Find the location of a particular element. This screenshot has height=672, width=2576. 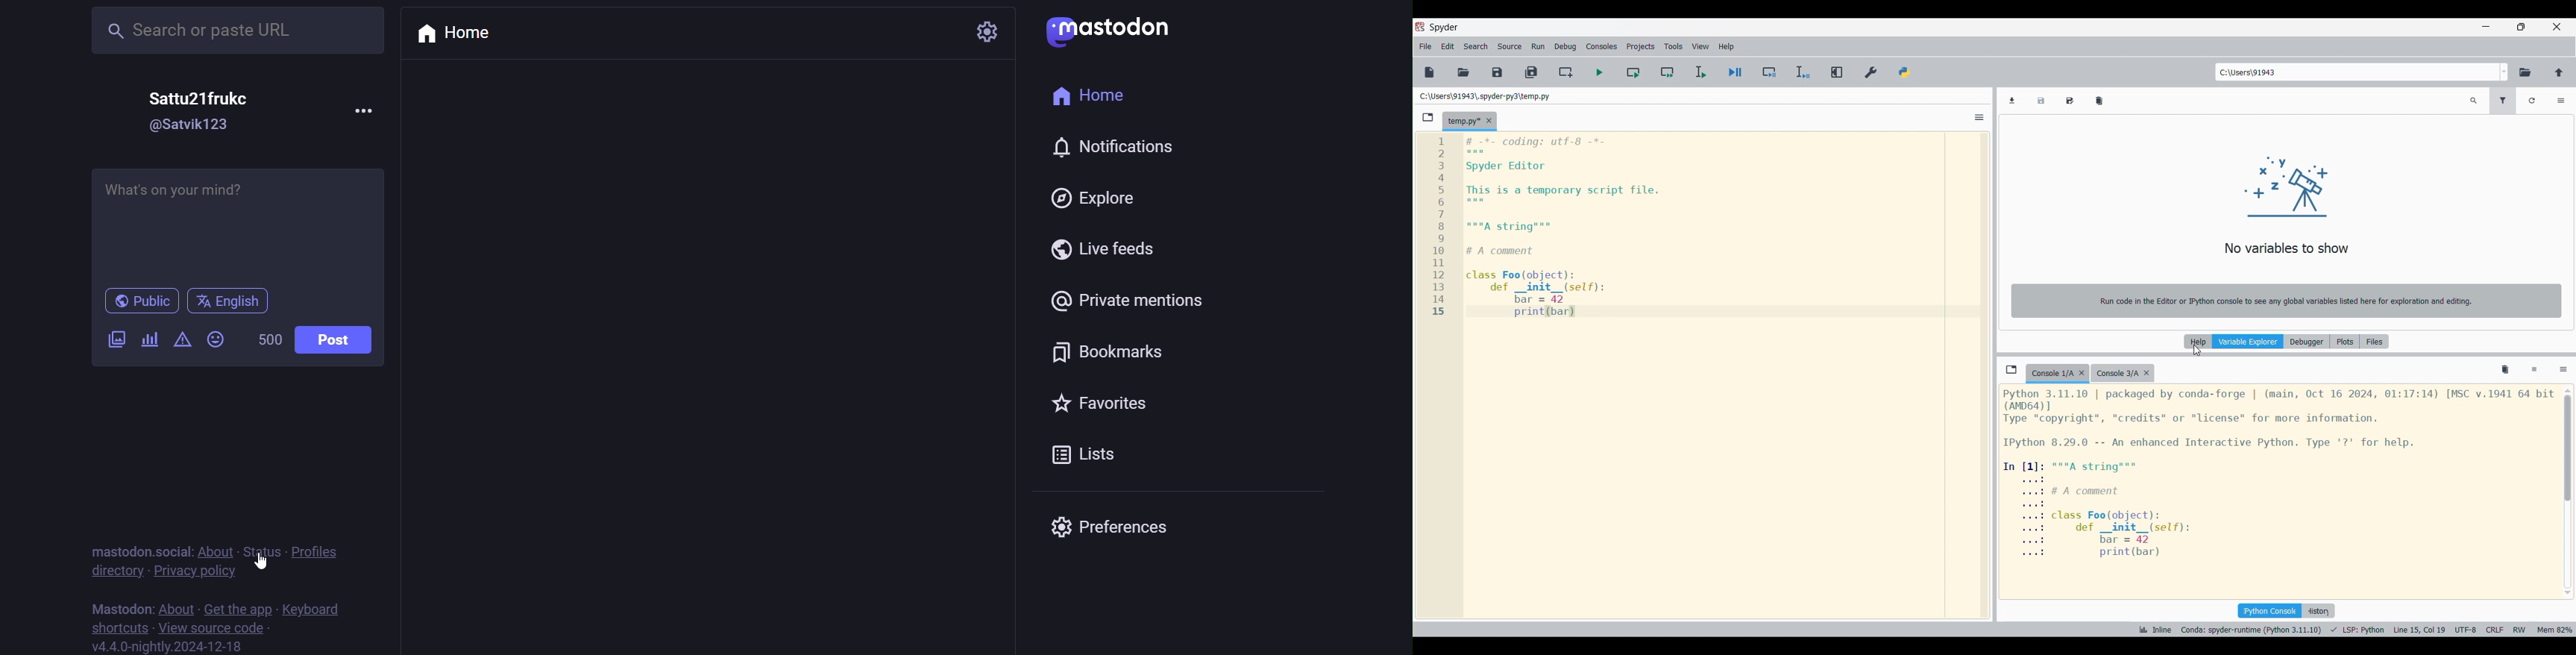

Options  is located at coordinates (1979, 118).